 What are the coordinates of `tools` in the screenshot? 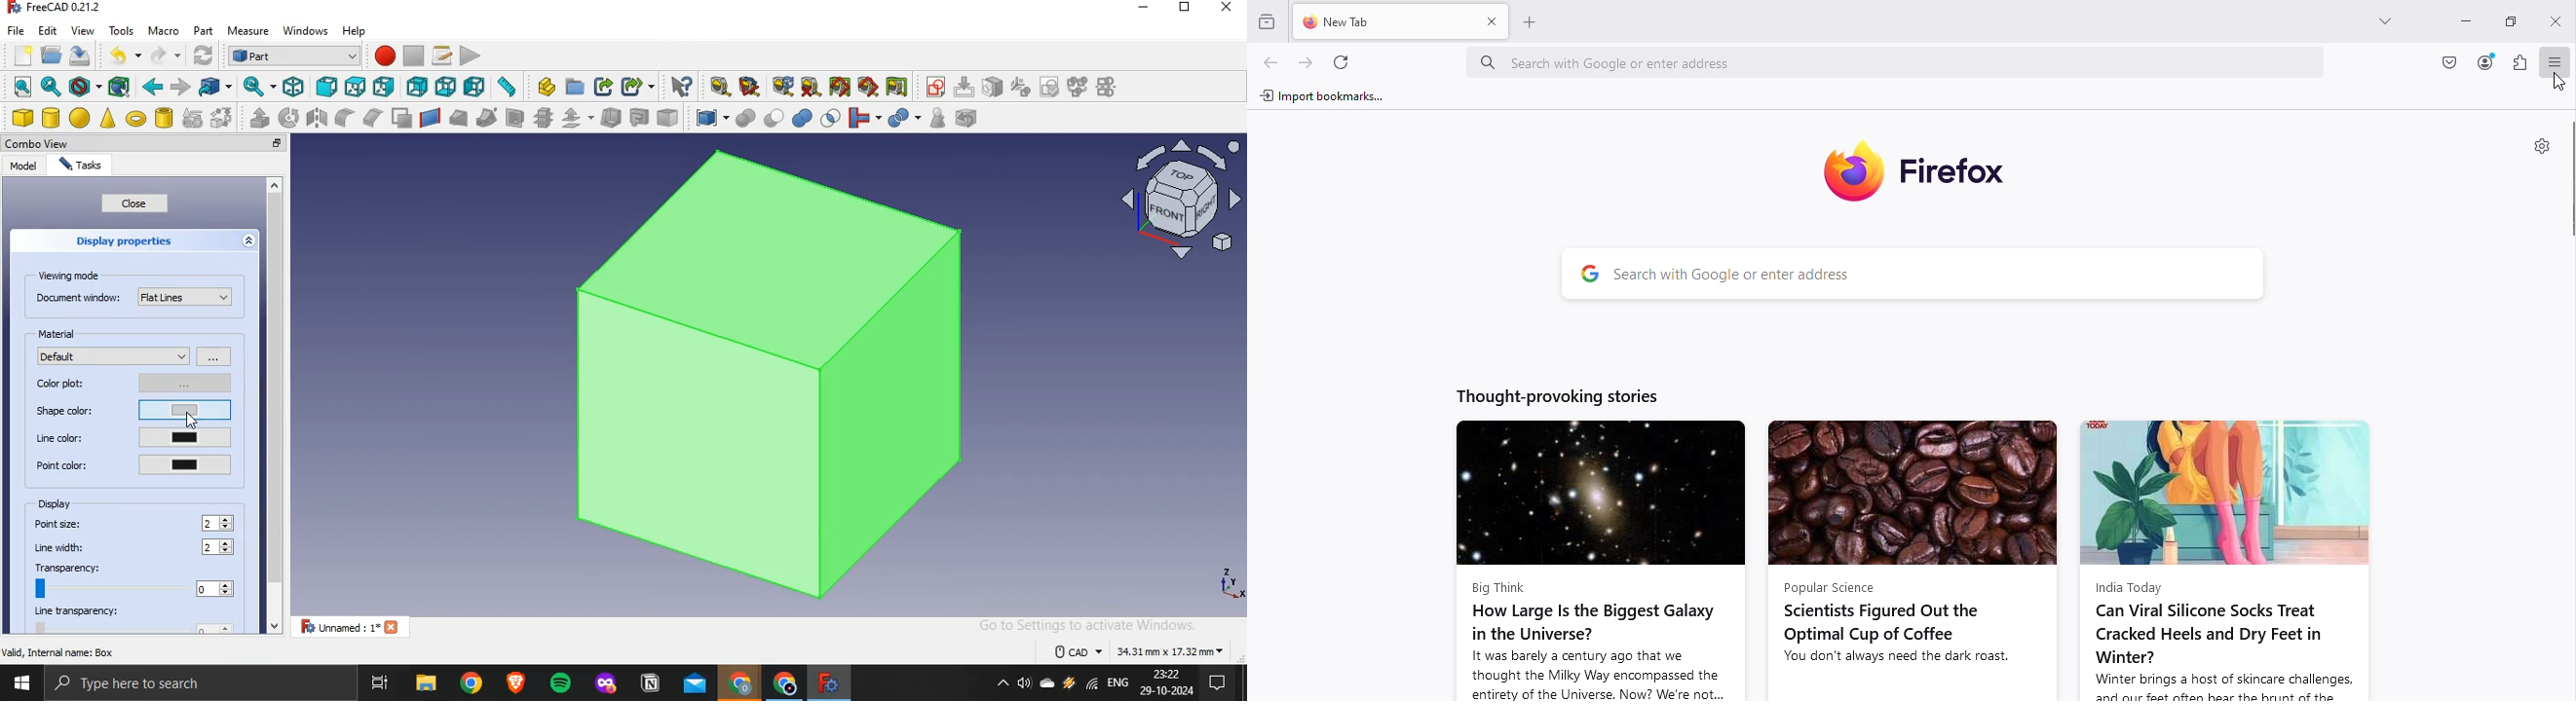 It's located at (121, 29).